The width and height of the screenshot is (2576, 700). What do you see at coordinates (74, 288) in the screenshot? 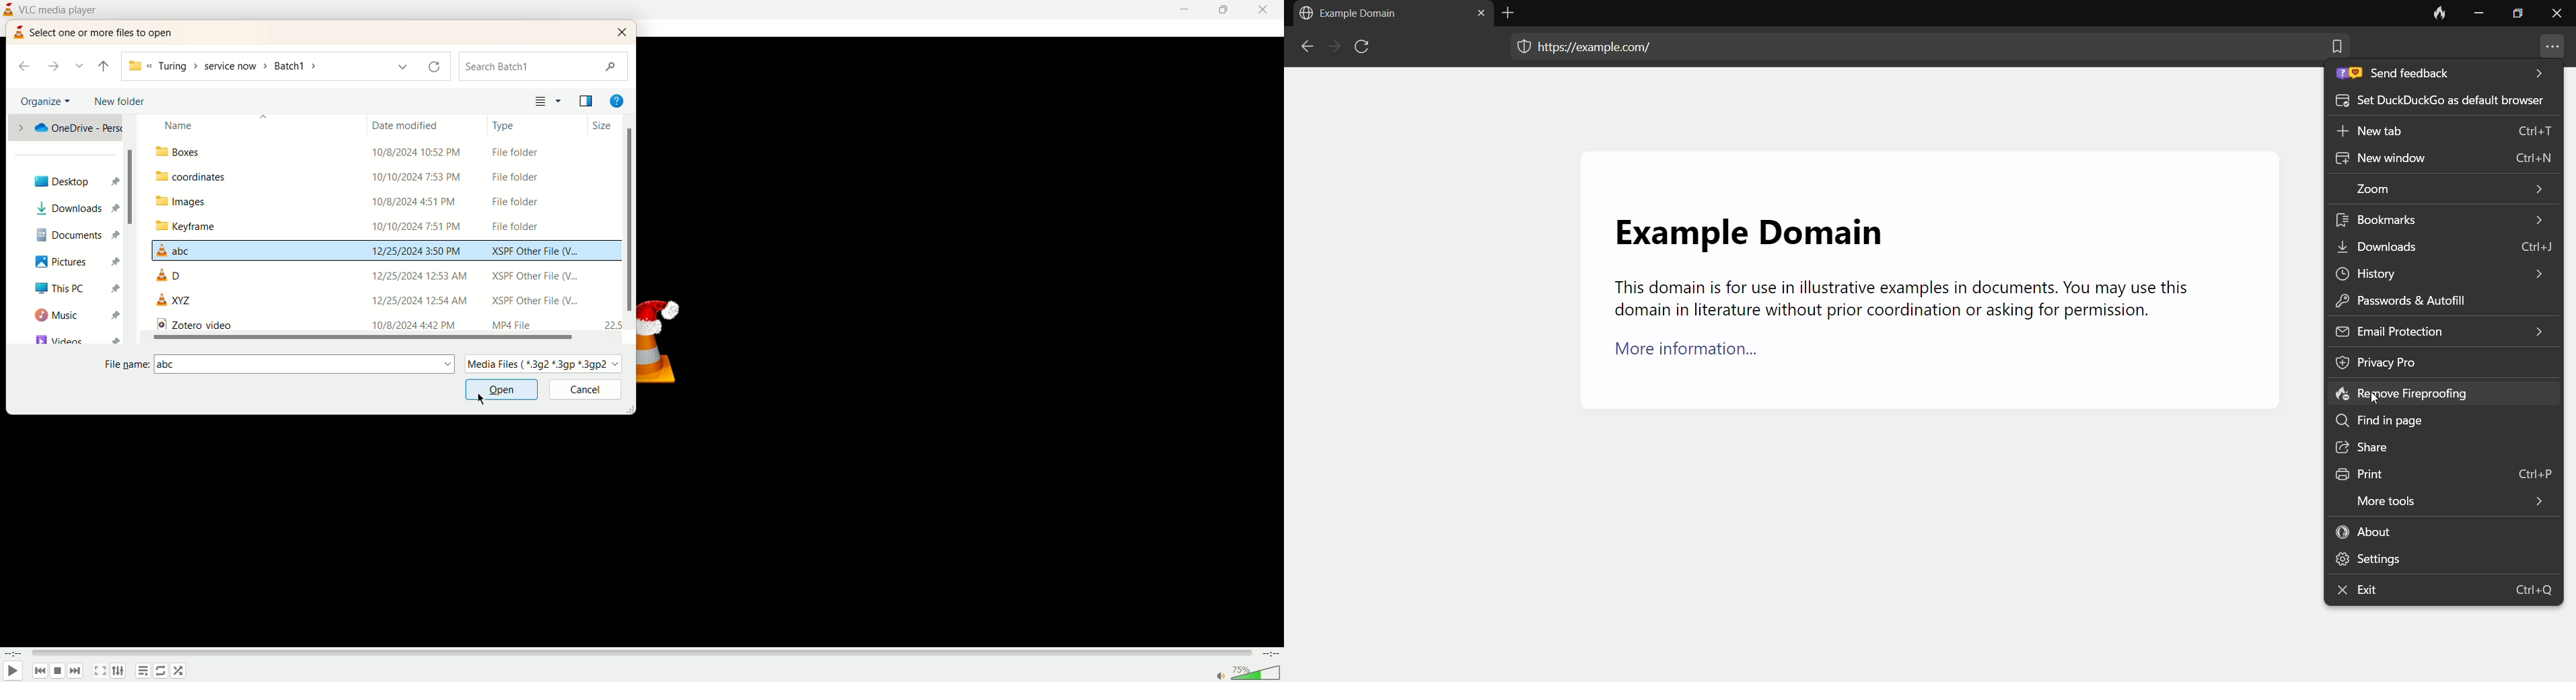
I see `this PC` at bounding box center [74, 288].